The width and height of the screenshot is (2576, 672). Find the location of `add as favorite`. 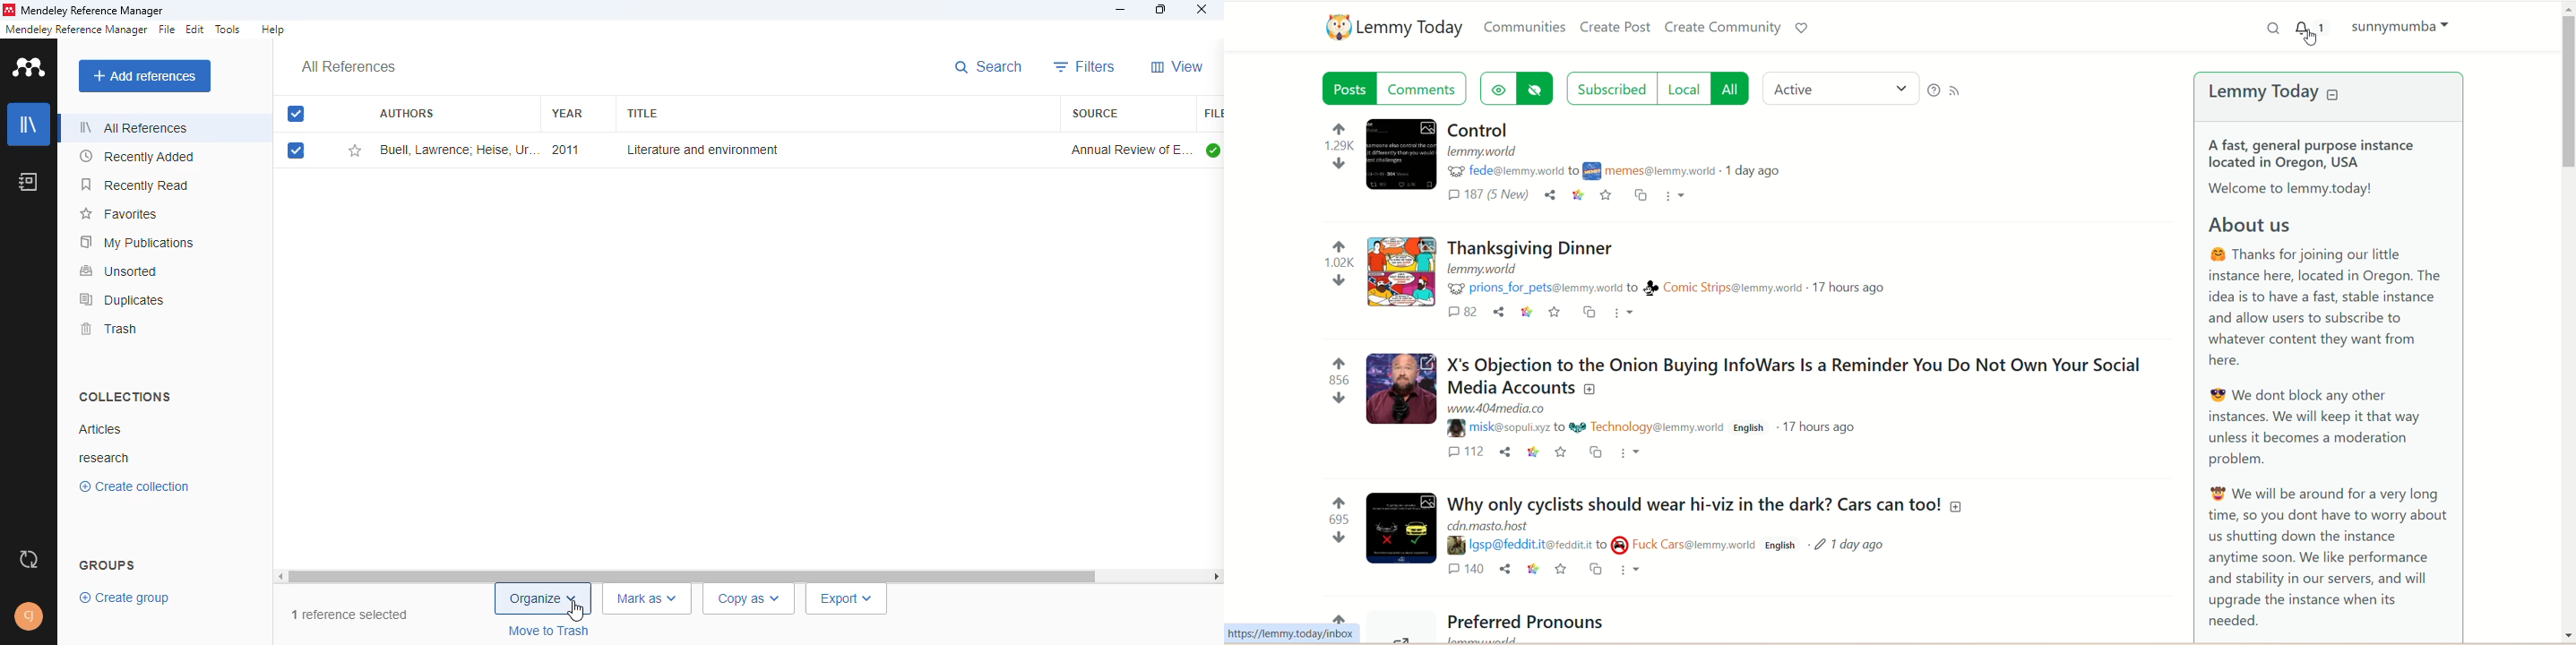

add as favorite is located at coordinates (1561, 453).